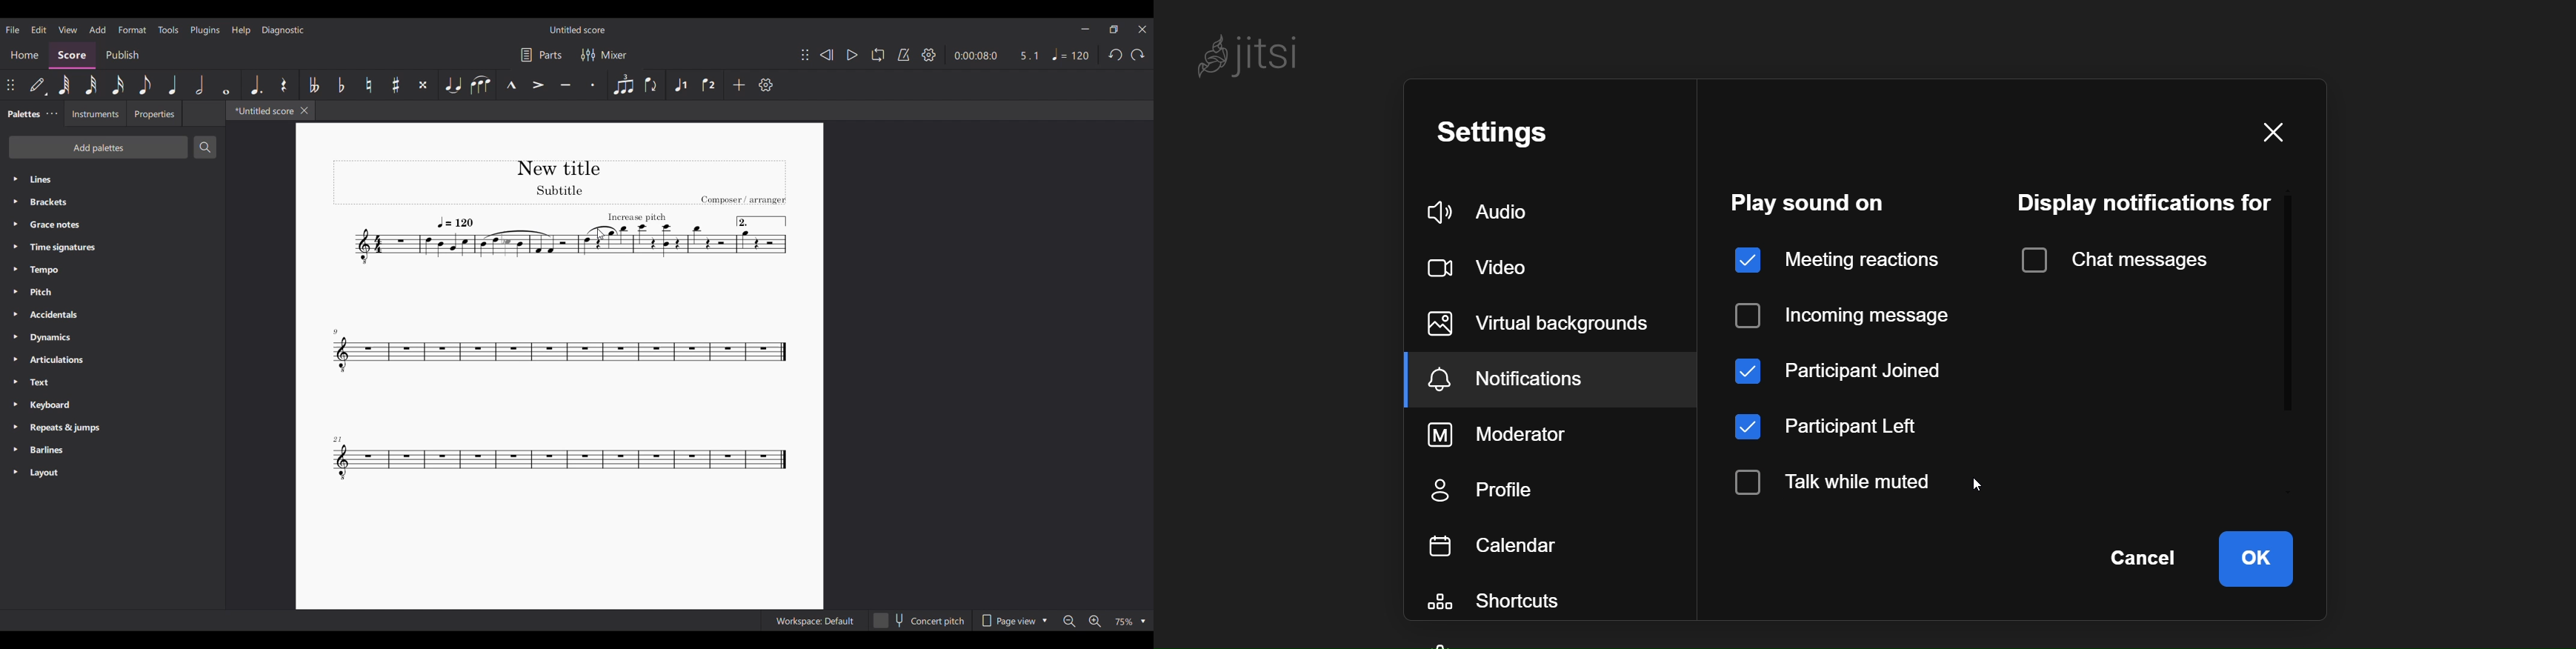  Describe the element at coordinates (68, 29) in the screenshot. I see `View menu` at that location.